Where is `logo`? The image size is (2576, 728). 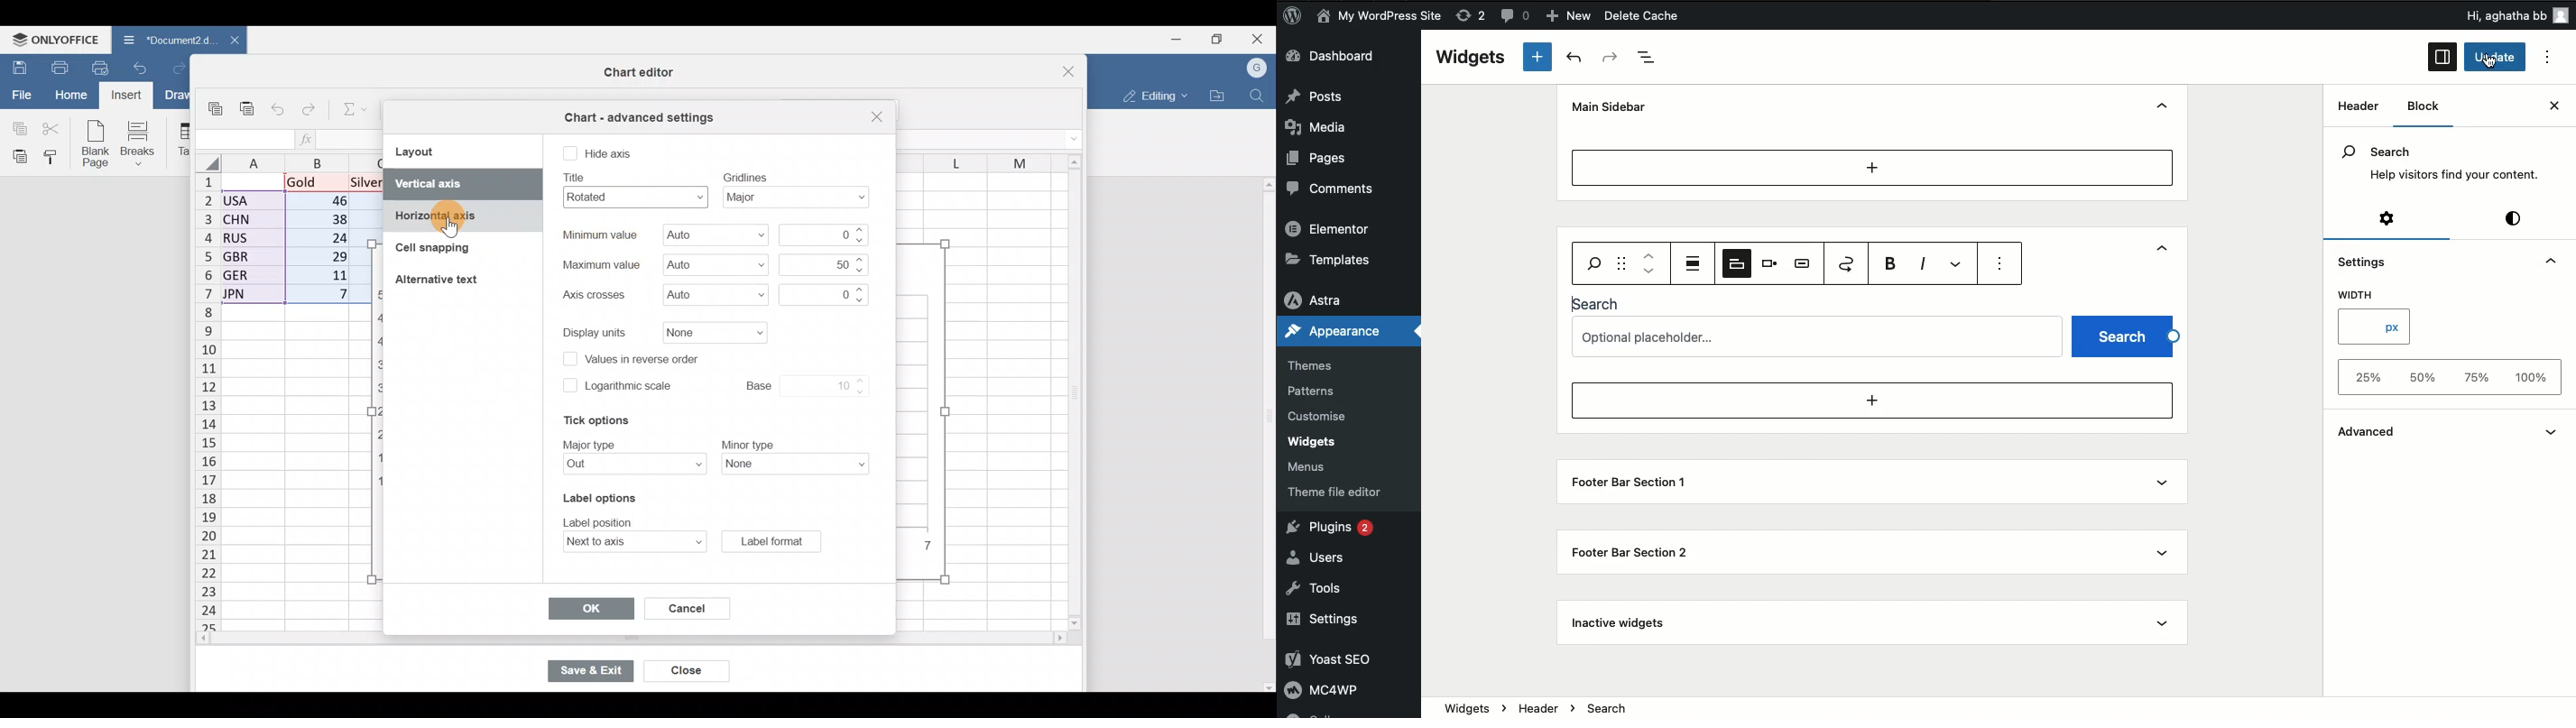
logo is located at coordinates (1298, 18).